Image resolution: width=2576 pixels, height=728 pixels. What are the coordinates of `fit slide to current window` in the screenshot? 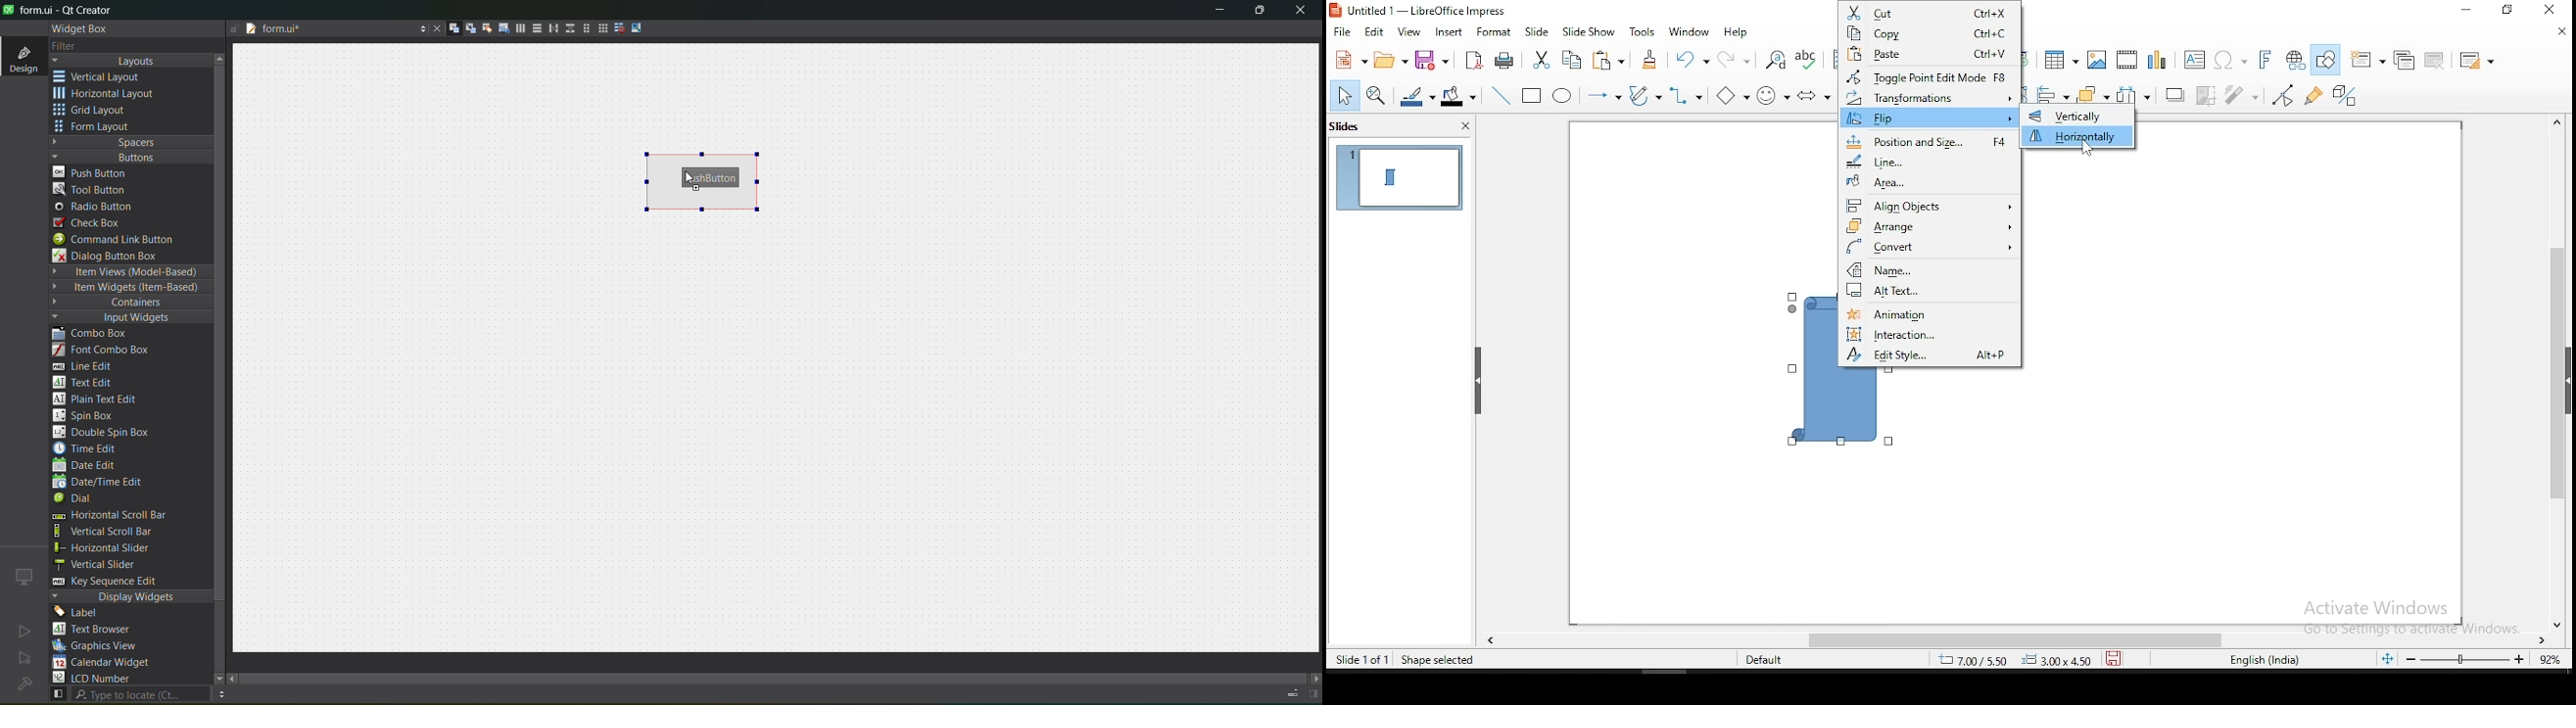 It's located at (2388, 659).